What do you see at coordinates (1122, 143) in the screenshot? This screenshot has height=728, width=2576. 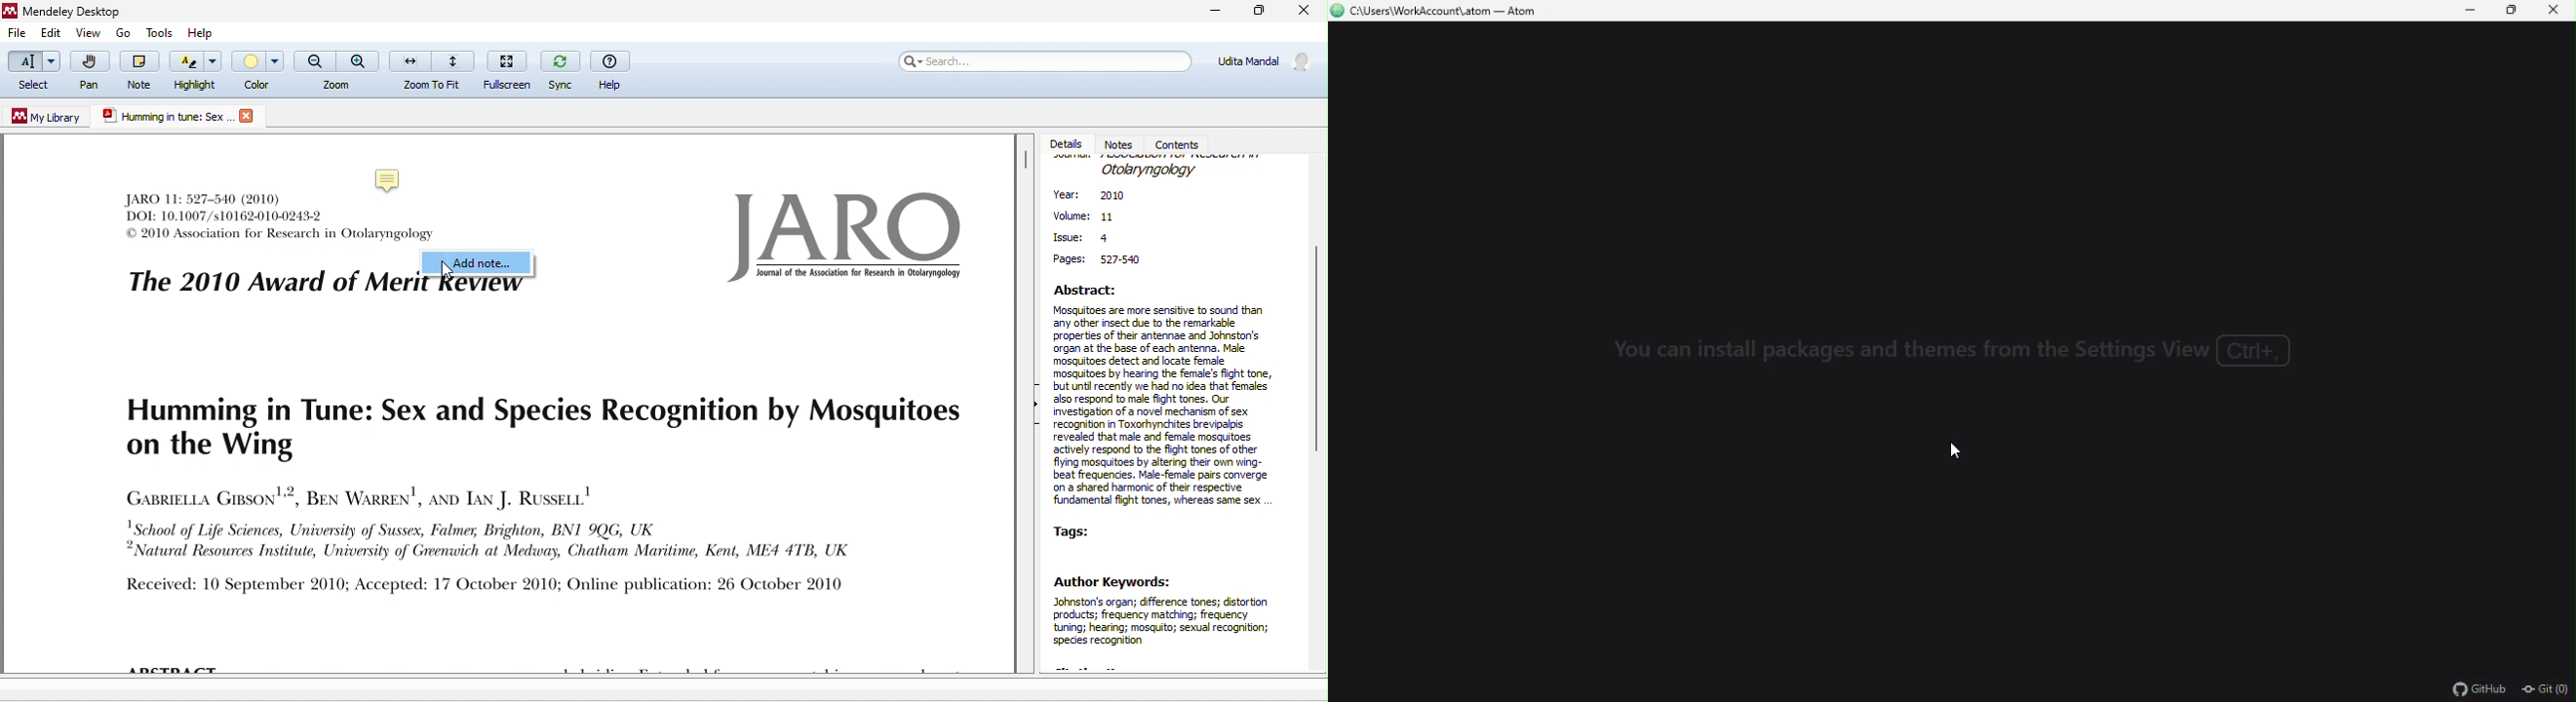 I see `notes` at bounding box center [1122, 143].